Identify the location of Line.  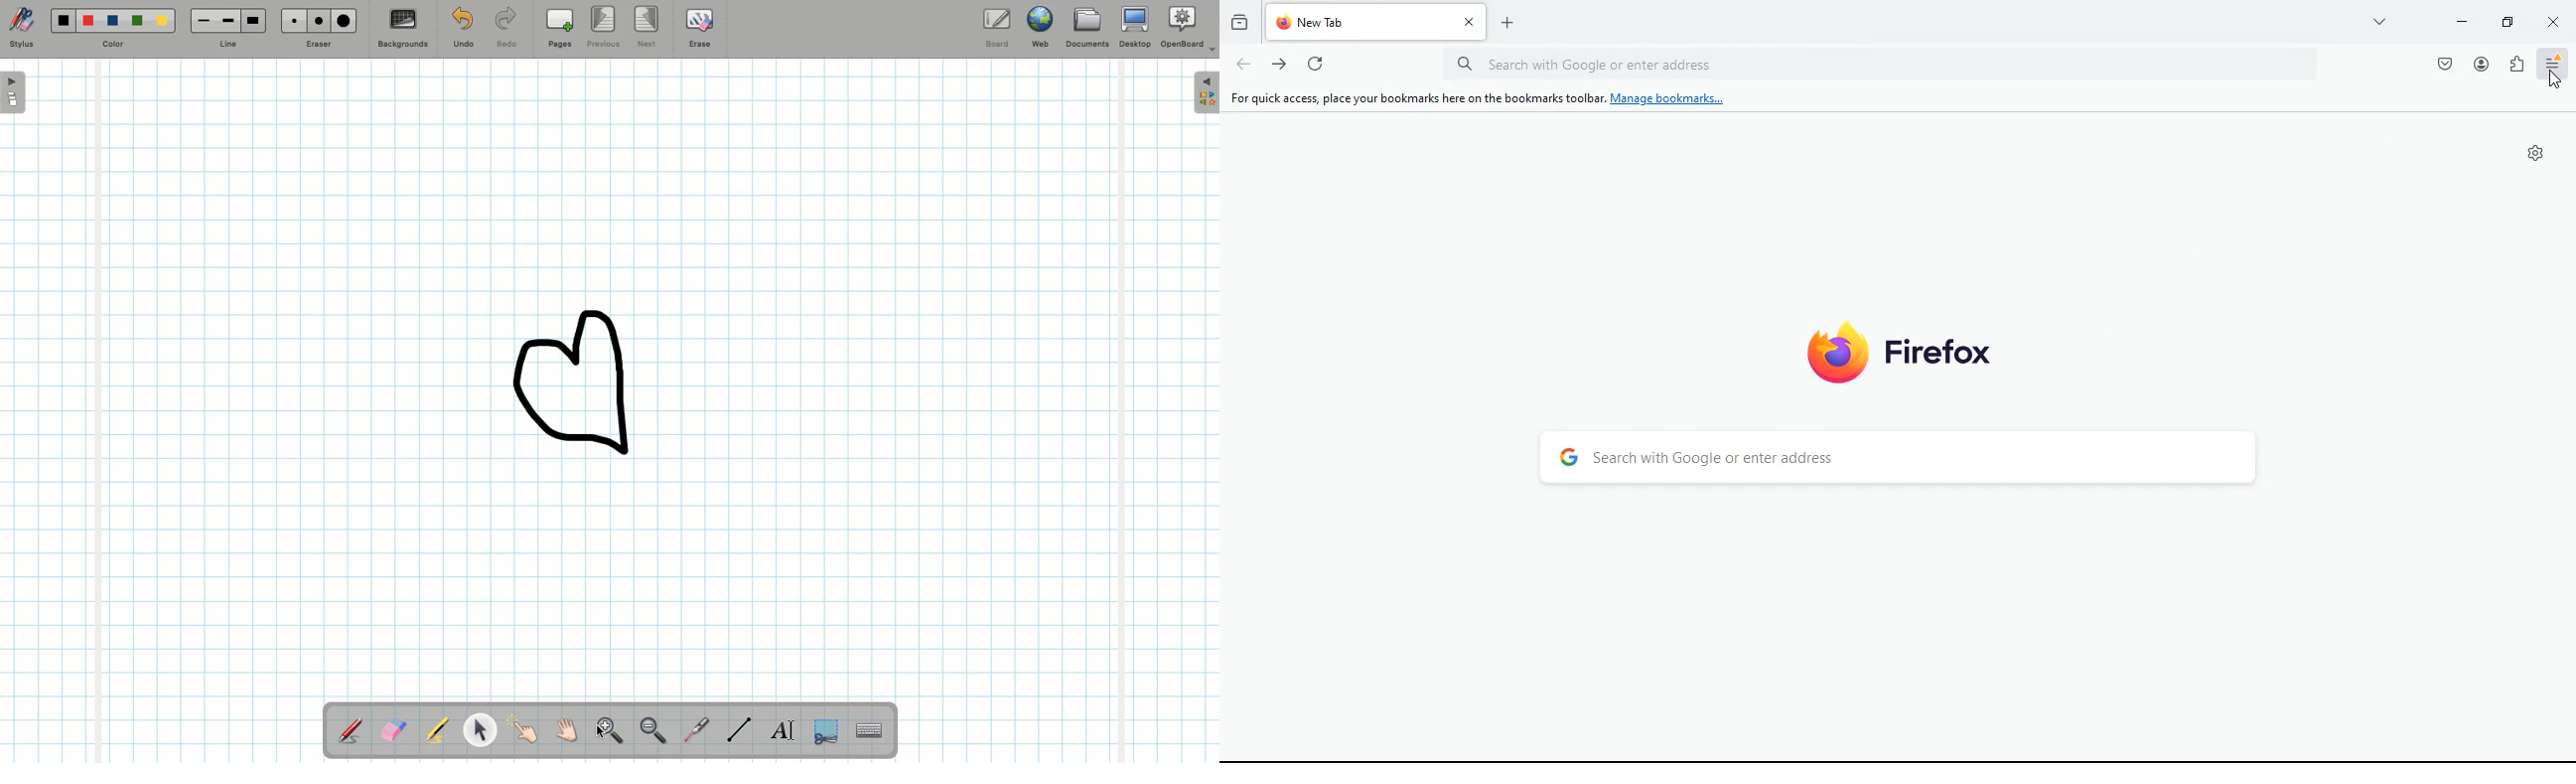
(736, 729).